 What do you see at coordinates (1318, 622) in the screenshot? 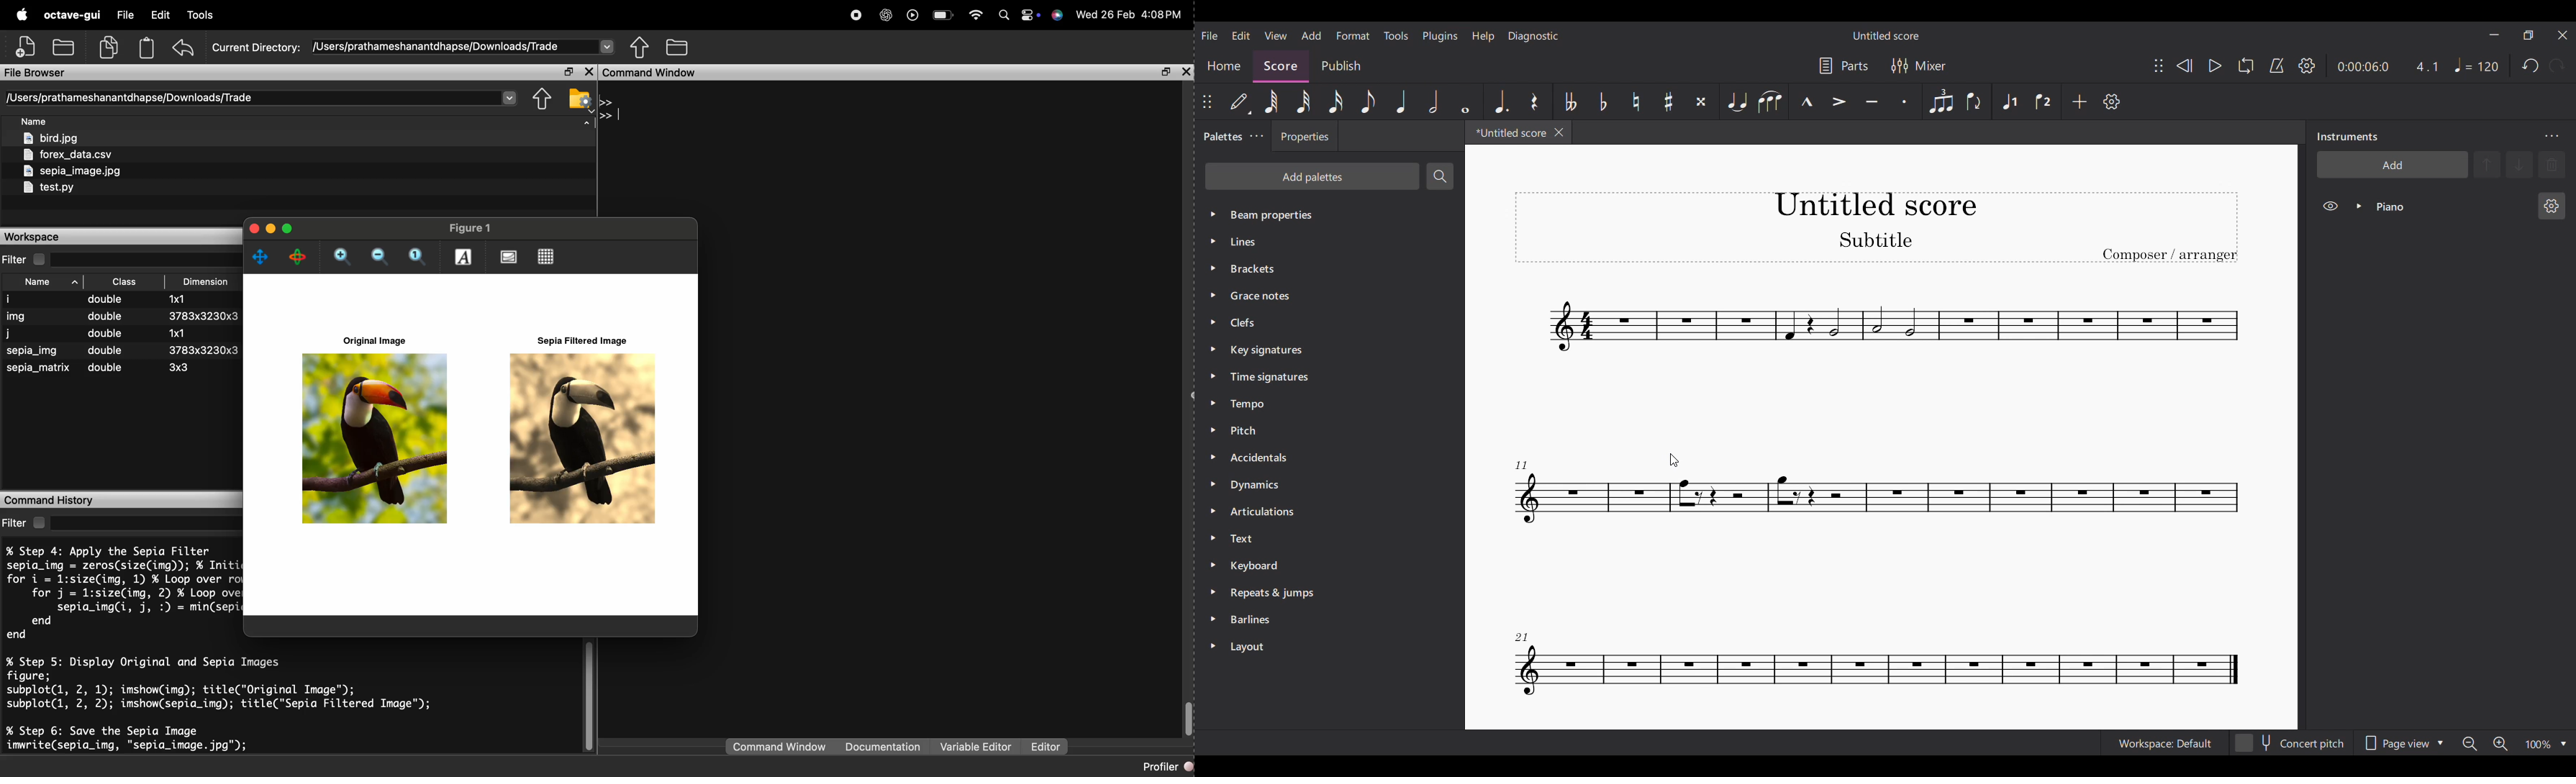
I see `Barlines` at bounding box center [1318, 622].